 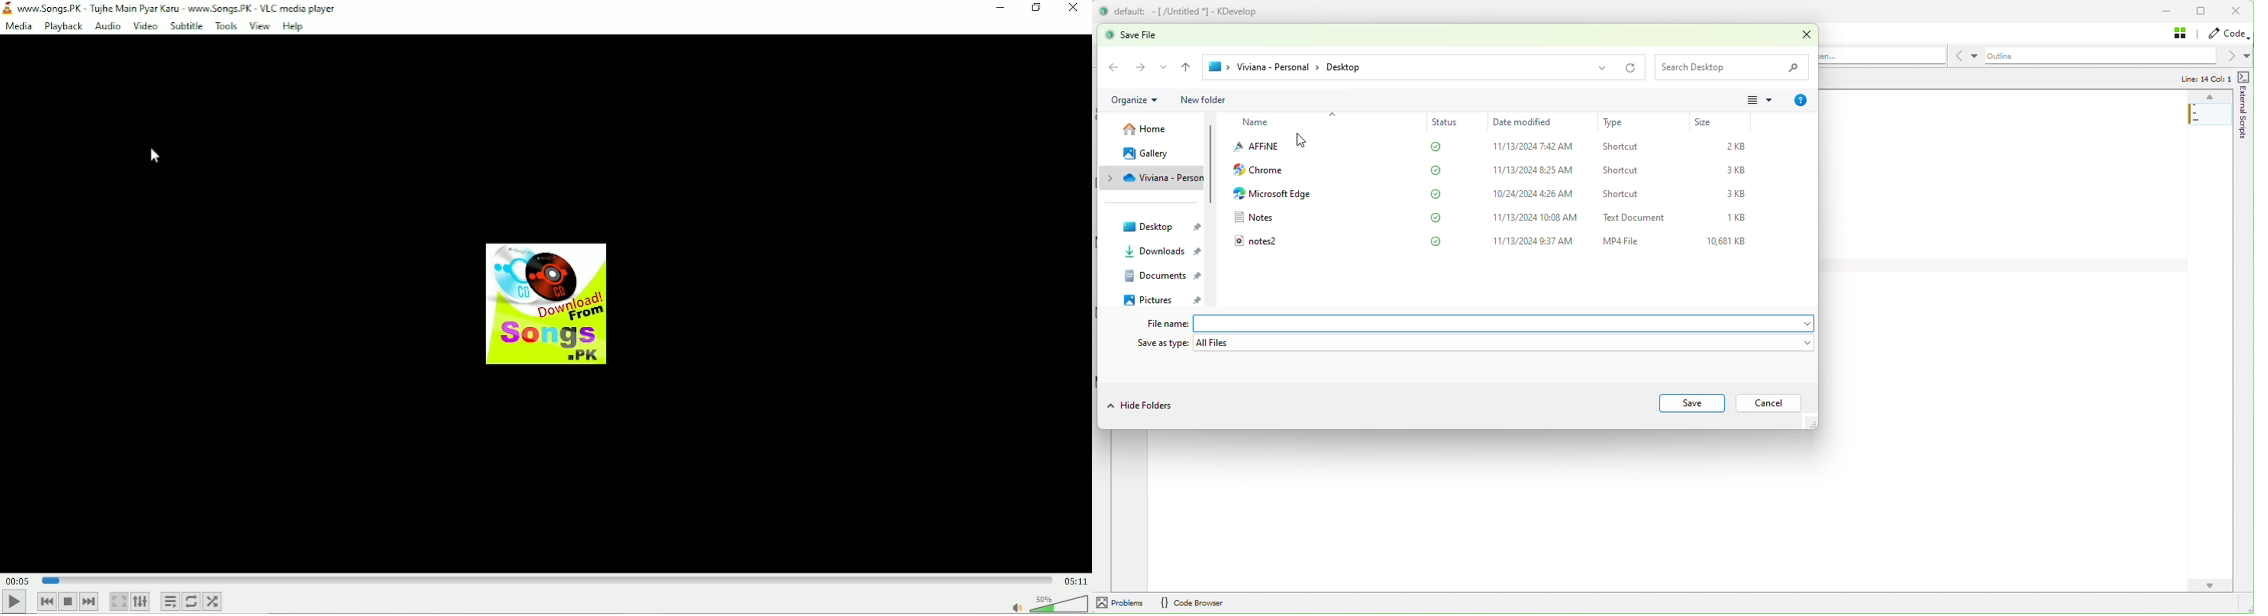 I want to click on application logo, so click(x=8, y=9).